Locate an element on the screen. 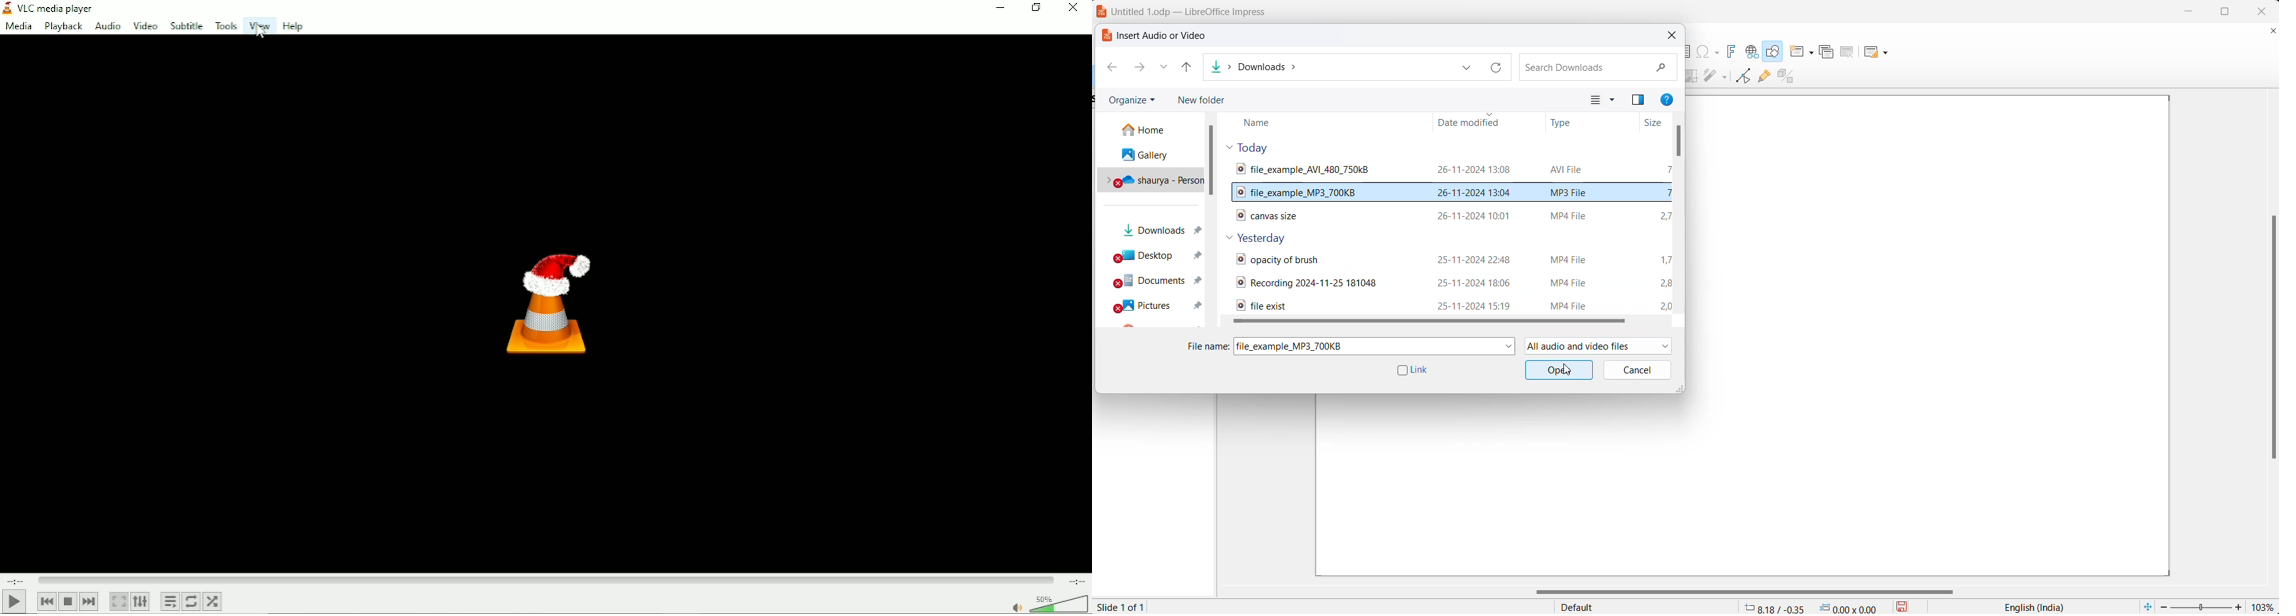  video file size is located at coordinates (1672, 169).